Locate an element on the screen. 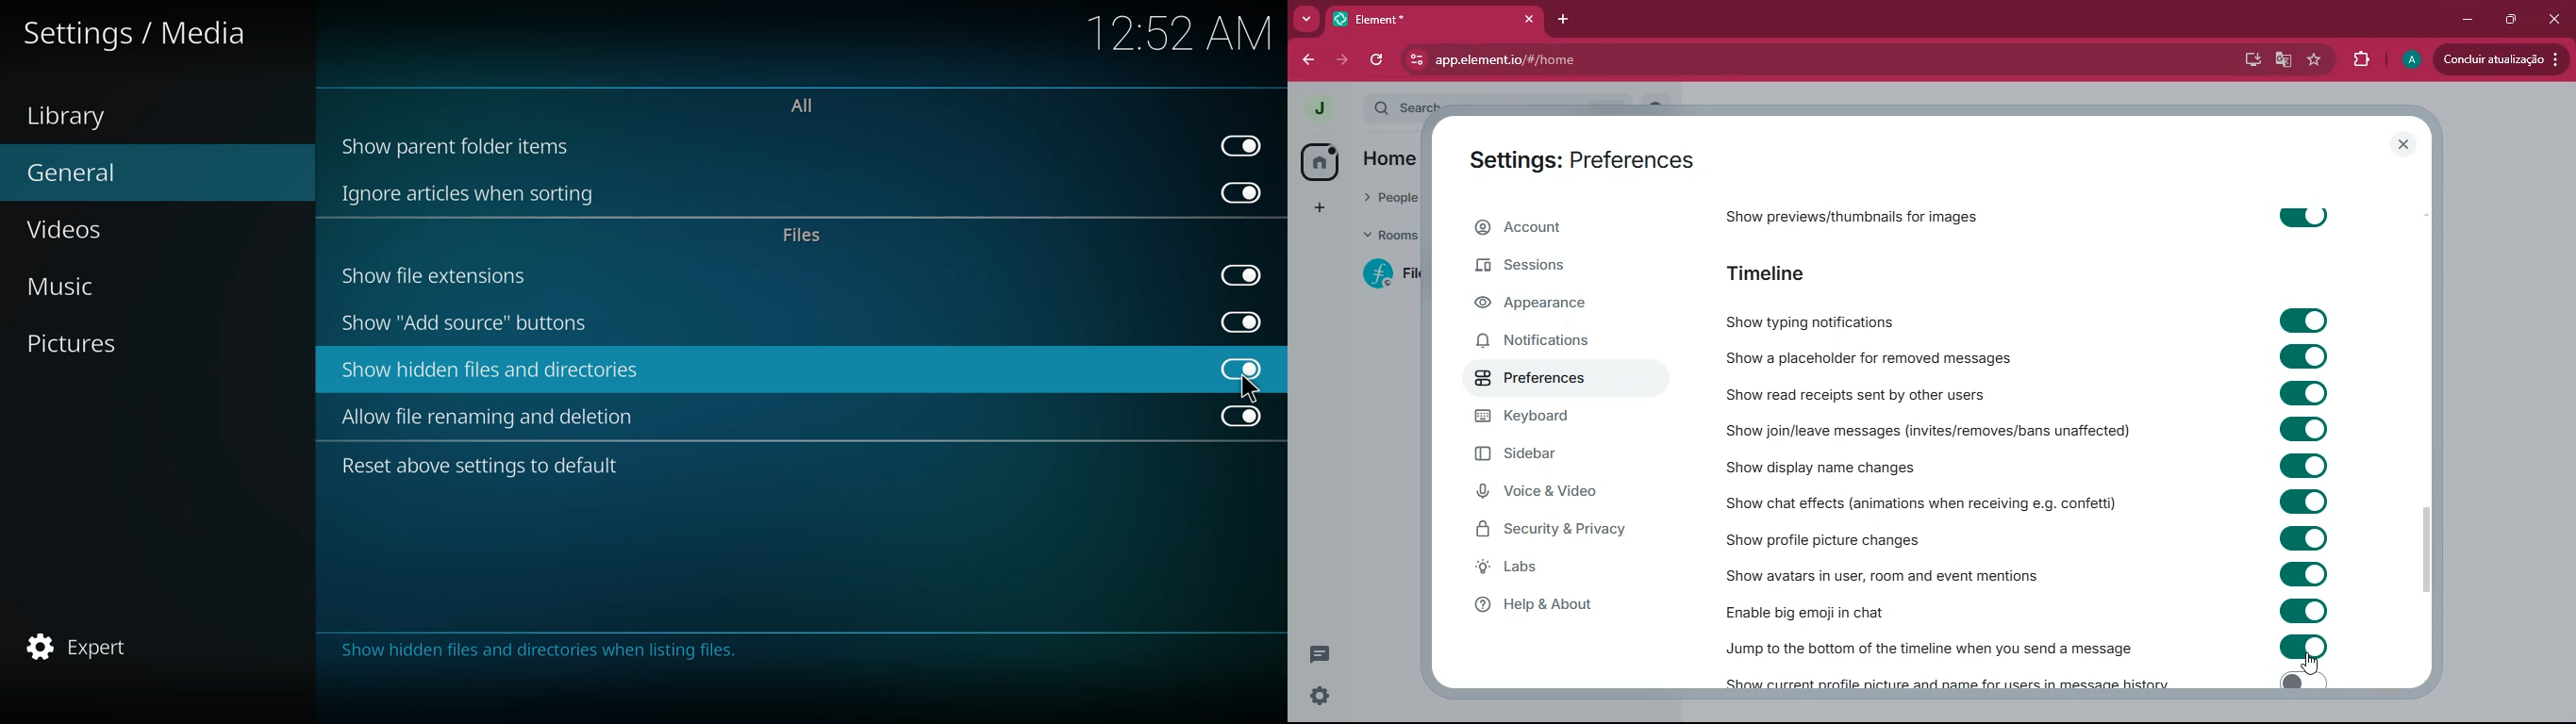  toggle on  is located at coordinates (2300, 393).